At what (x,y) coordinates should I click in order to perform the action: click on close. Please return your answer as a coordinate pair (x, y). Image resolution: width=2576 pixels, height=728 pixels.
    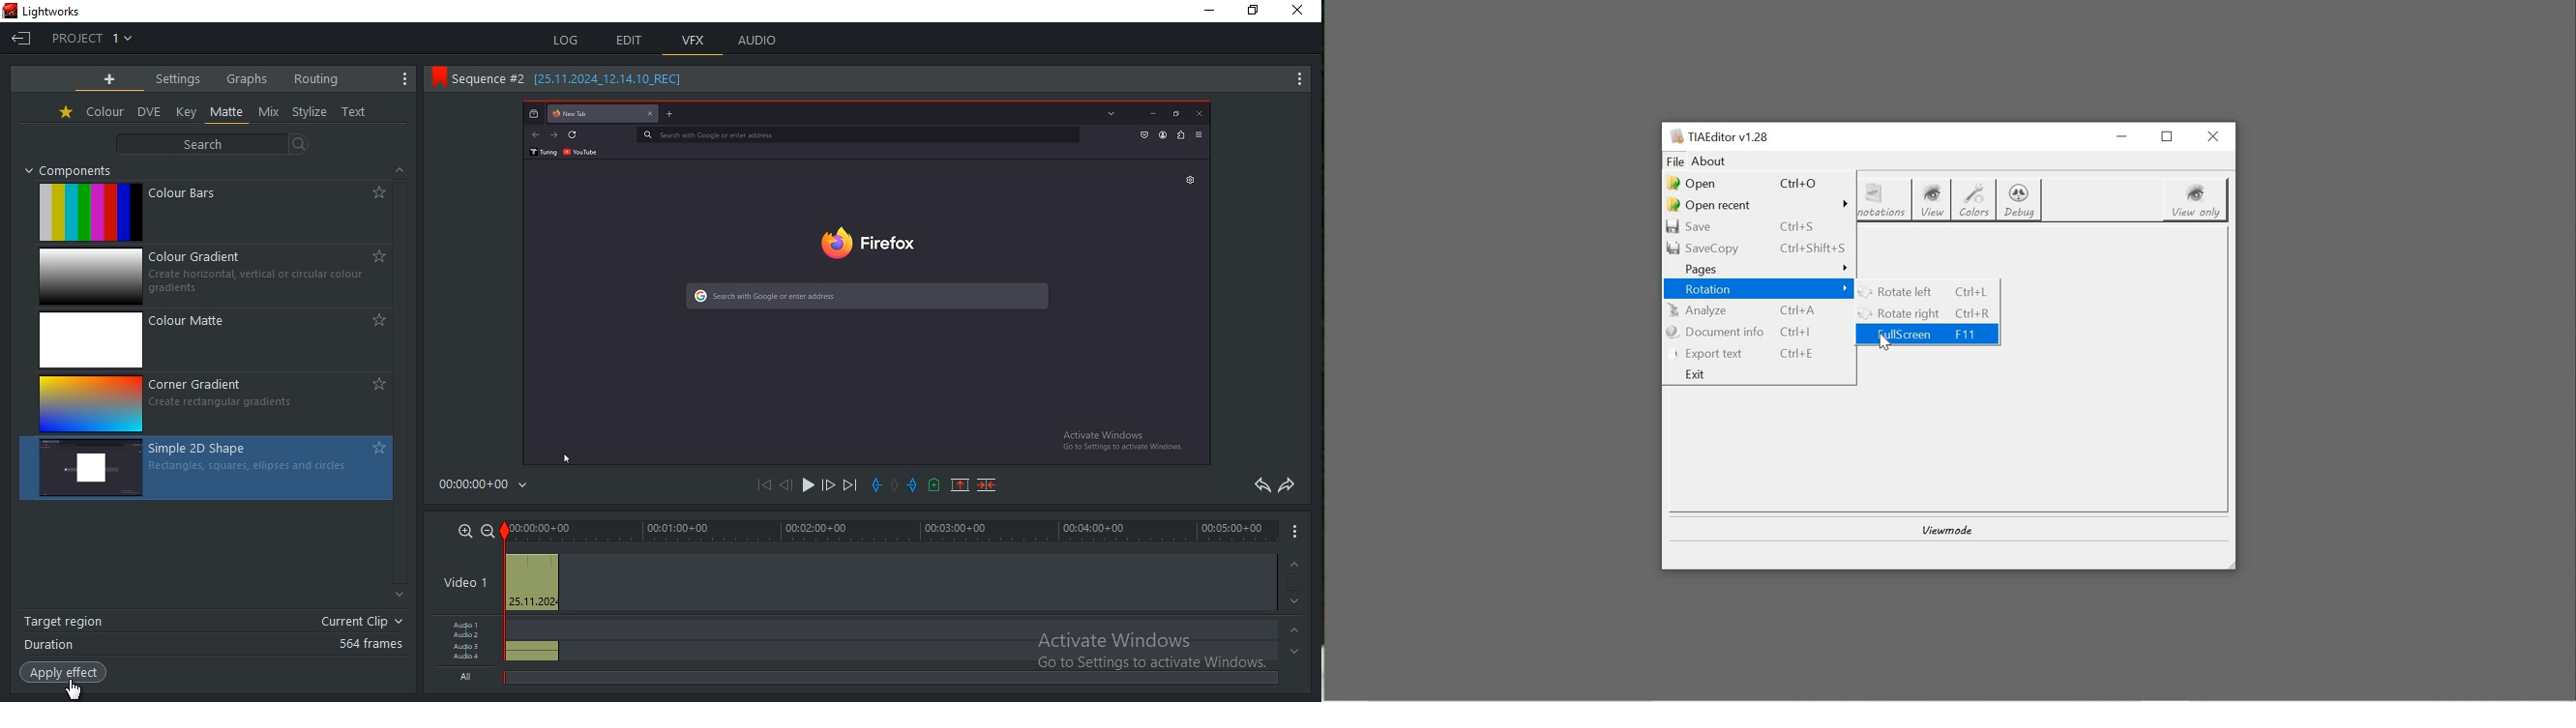
    Looking at the image, I should click on (1302, 12).